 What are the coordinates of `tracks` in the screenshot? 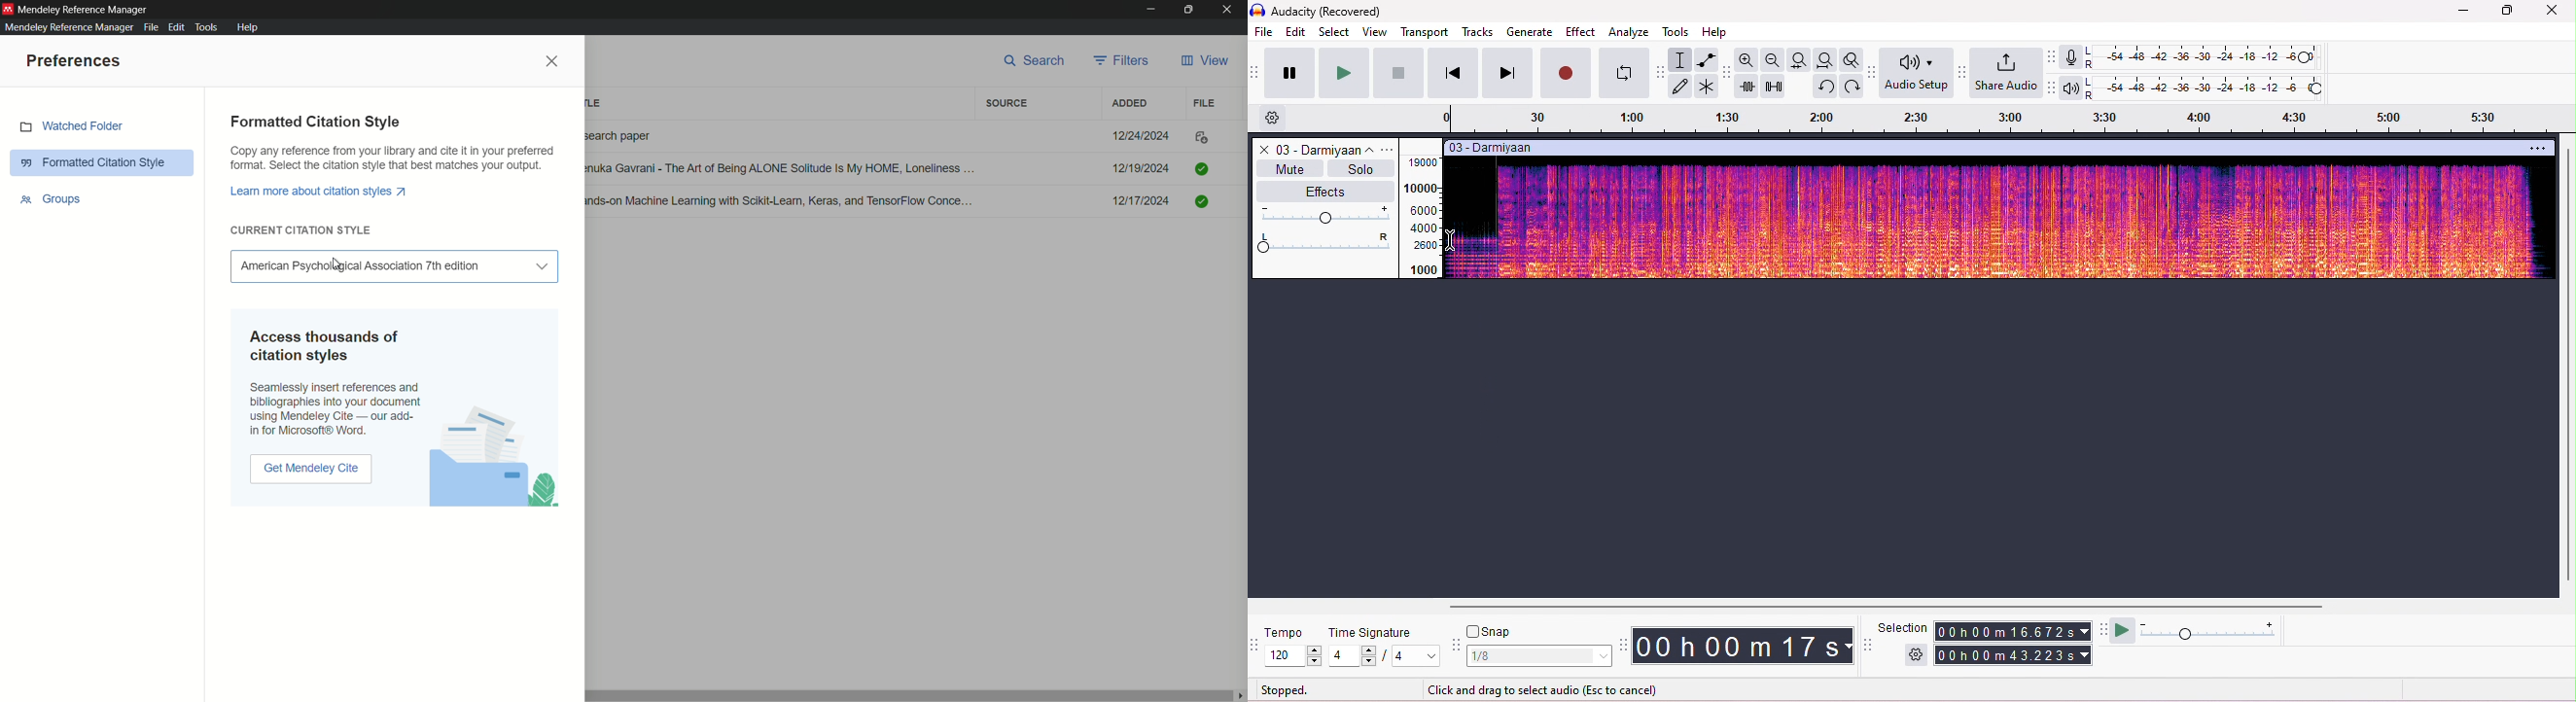 It's located at (1478, 33).